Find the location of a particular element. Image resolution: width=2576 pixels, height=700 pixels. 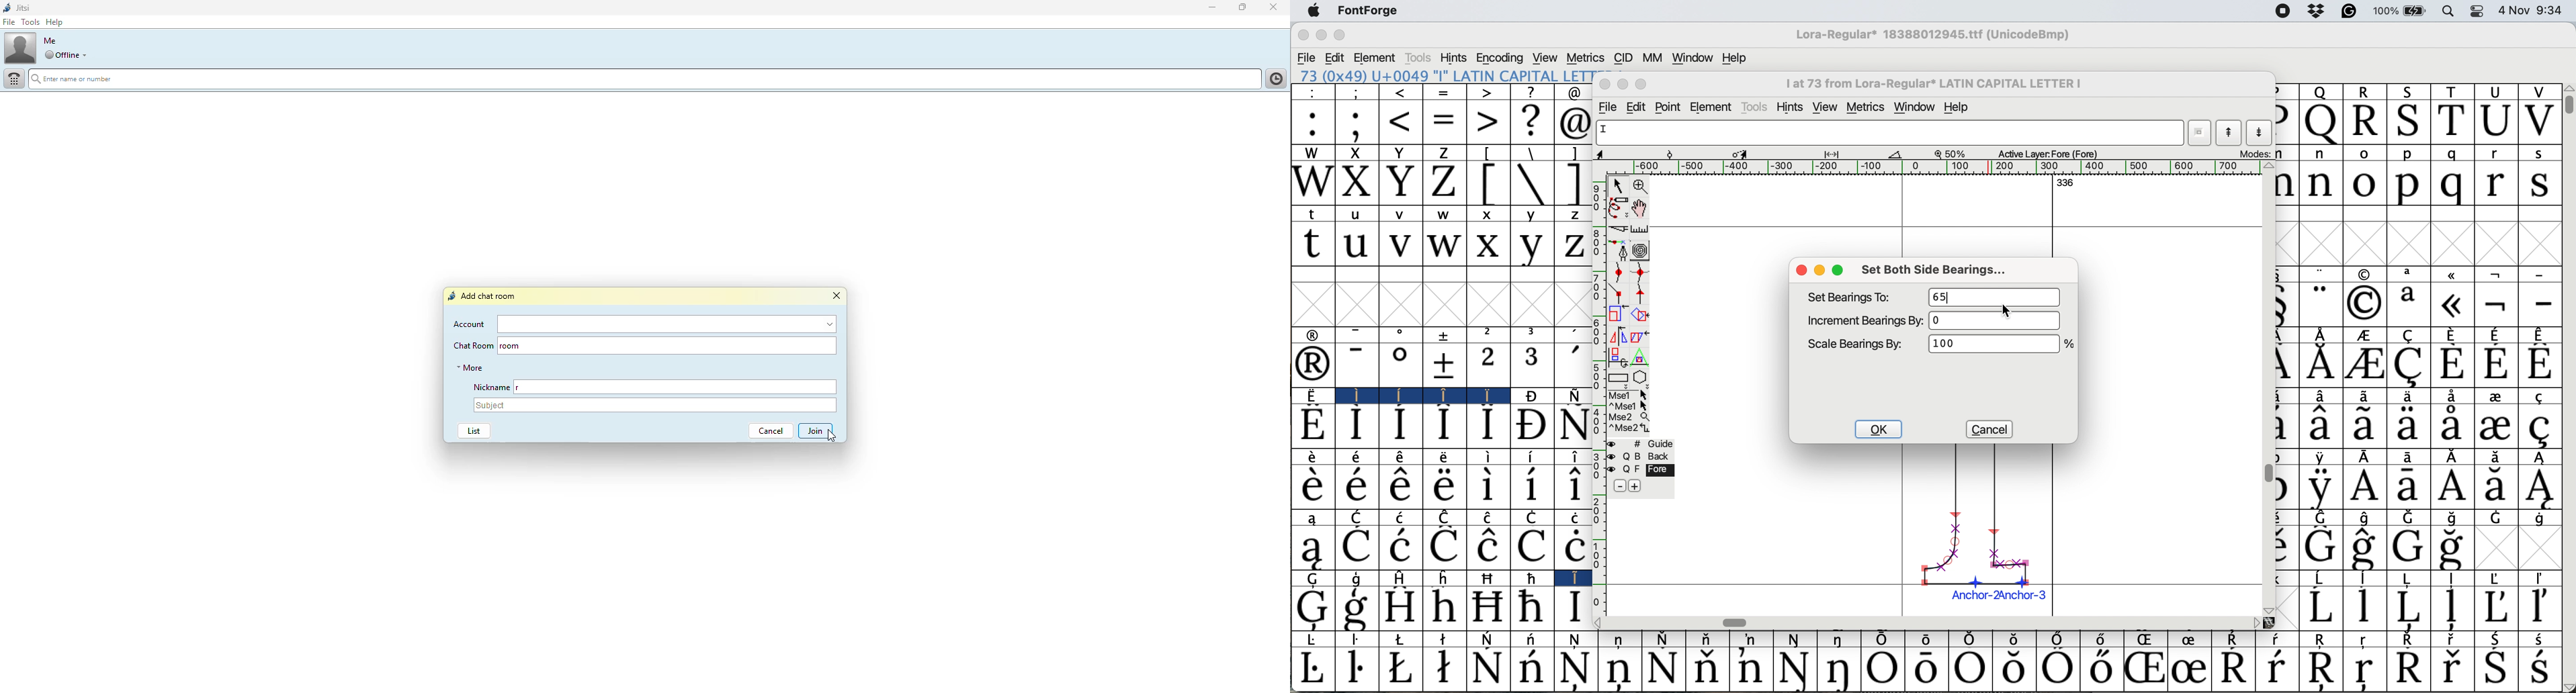

cancel is located at coordinates (1988, 428).